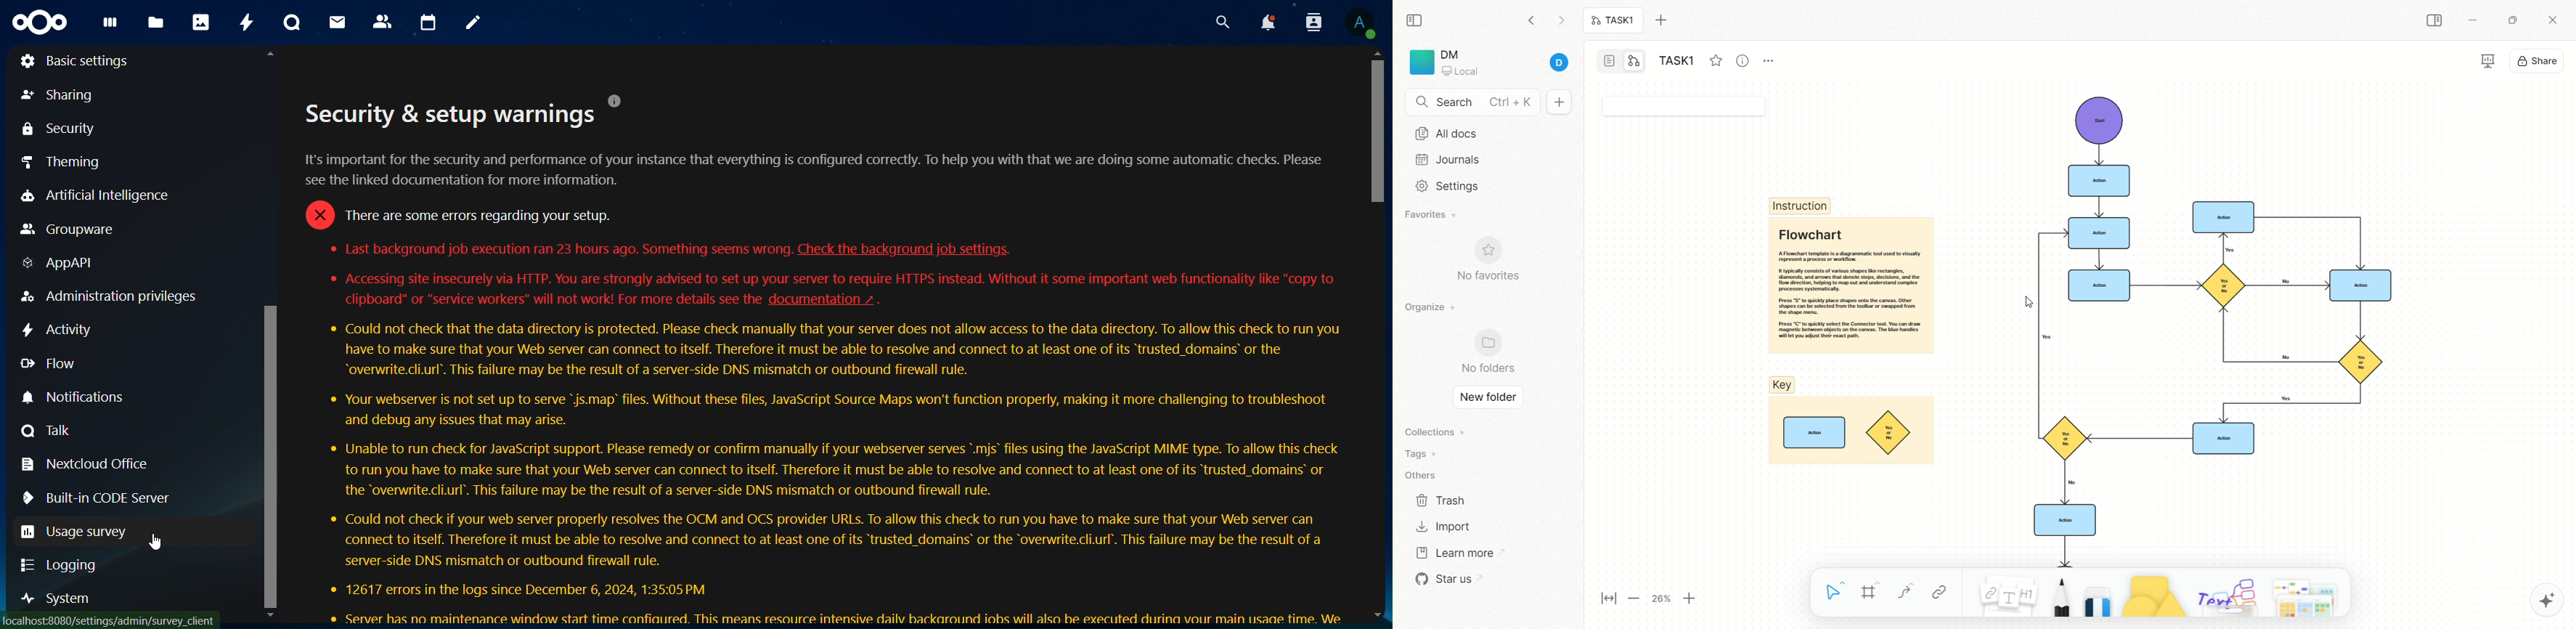  I want to click on logging, so click(66, 564).